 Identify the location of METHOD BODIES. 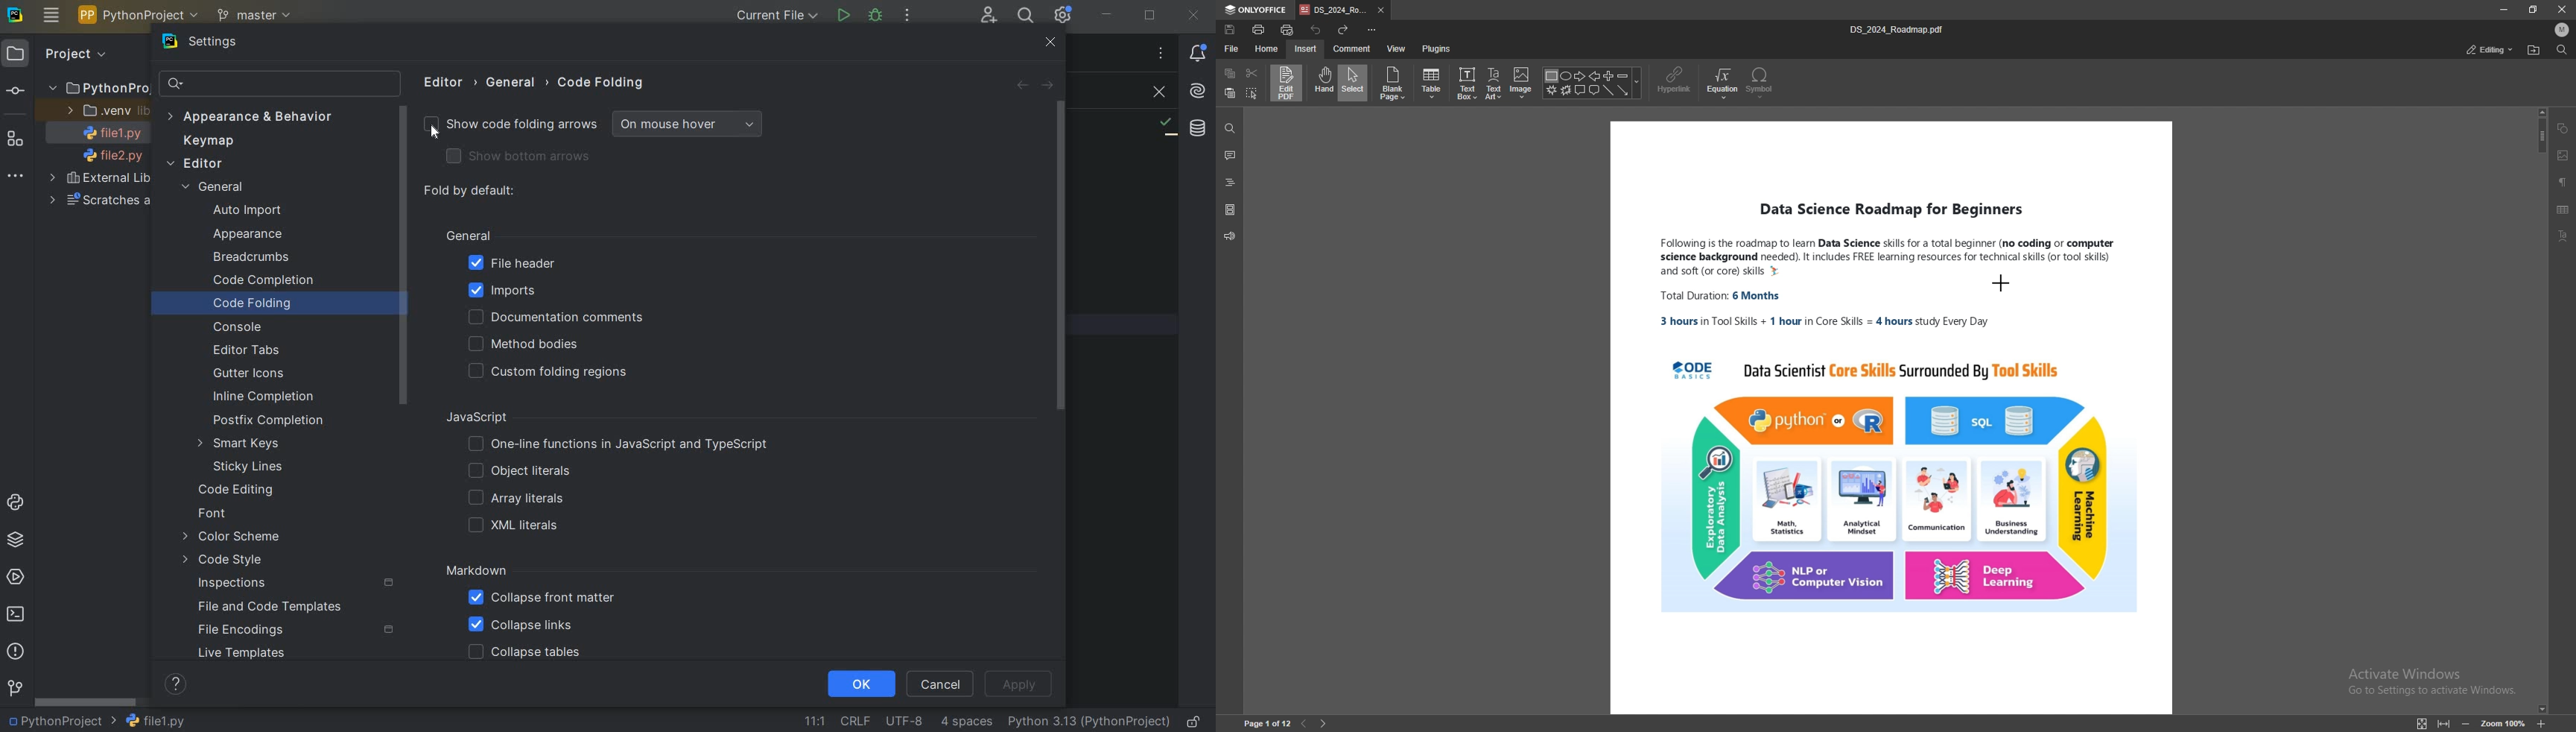
(527, 344).